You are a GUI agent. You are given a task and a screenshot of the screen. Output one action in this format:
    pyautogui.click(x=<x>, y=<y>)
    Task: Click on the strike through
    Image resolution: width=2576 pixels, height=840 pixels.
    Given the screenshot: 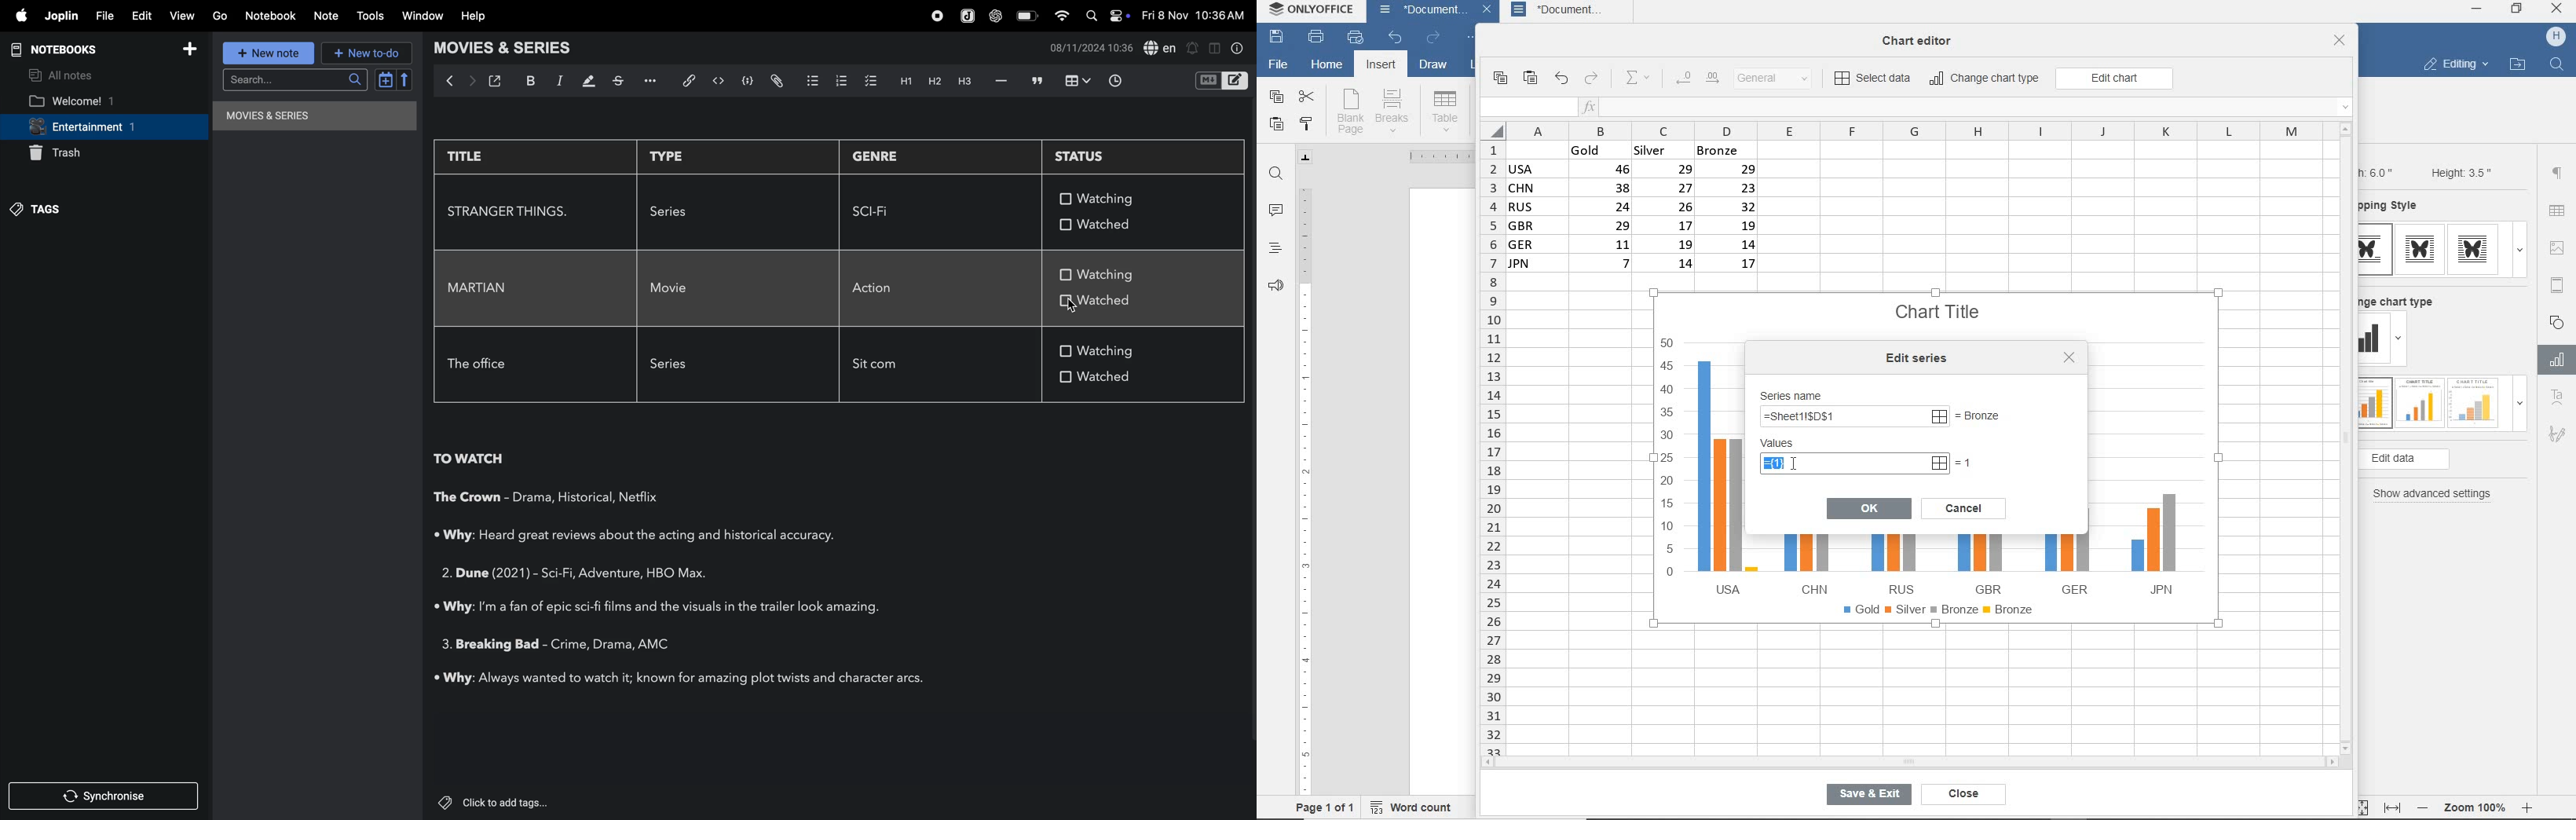 What is the action you would take?
    pyautogui.click(x=622, y=80)
    